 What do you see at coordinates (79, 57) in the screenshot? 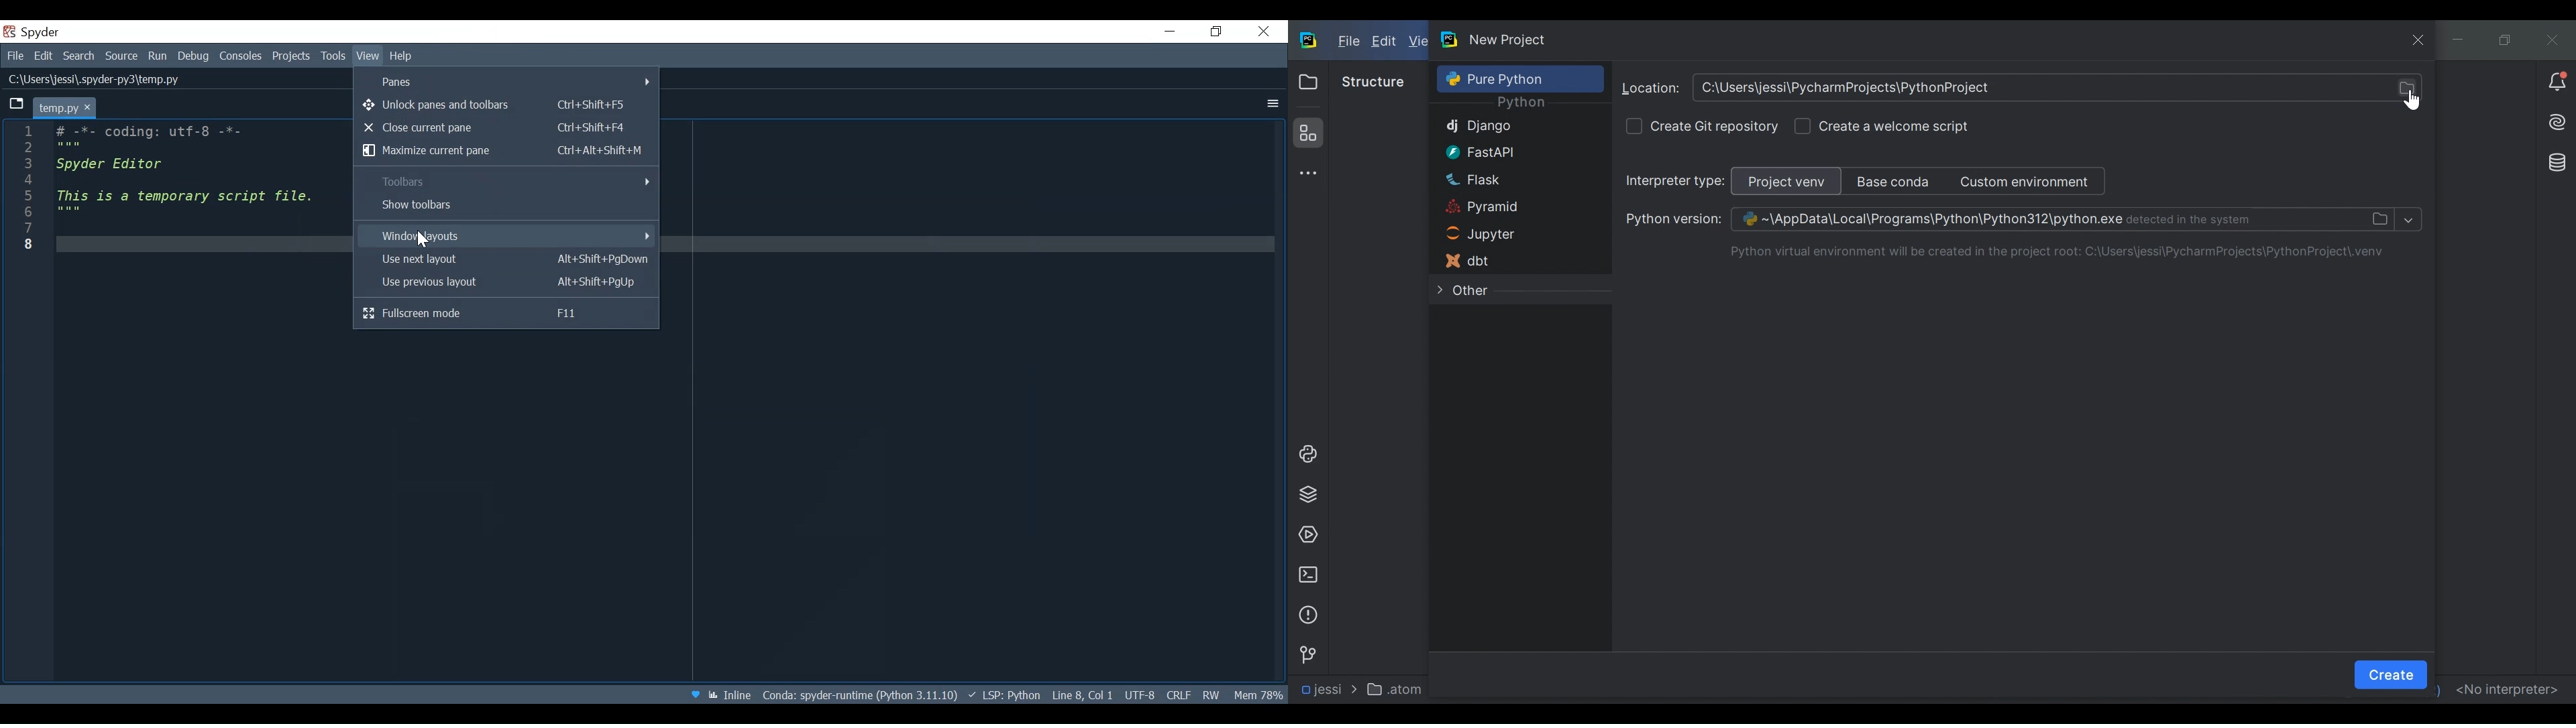
I see `Search` at bounding box center [79, 57].